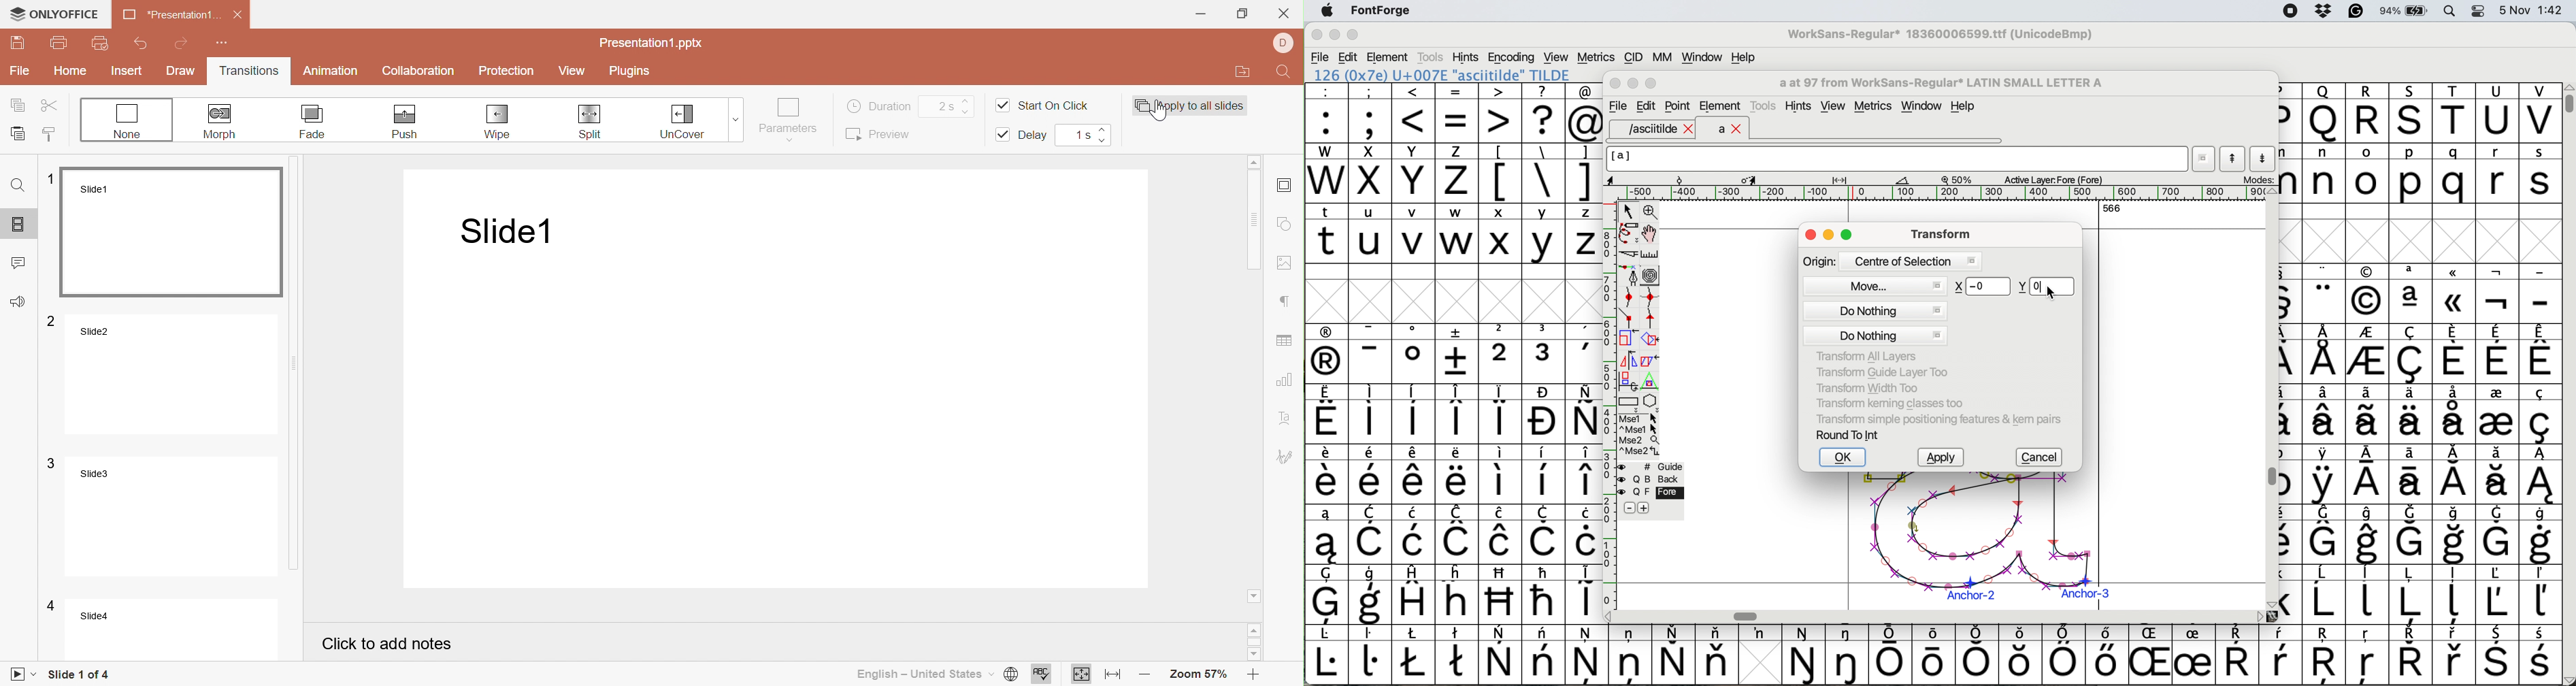 This screenshot has width=2576, height=700. I want to click on 126 (0x7e) U+007E "asciitilde" TILDE, so click(1443, 74).